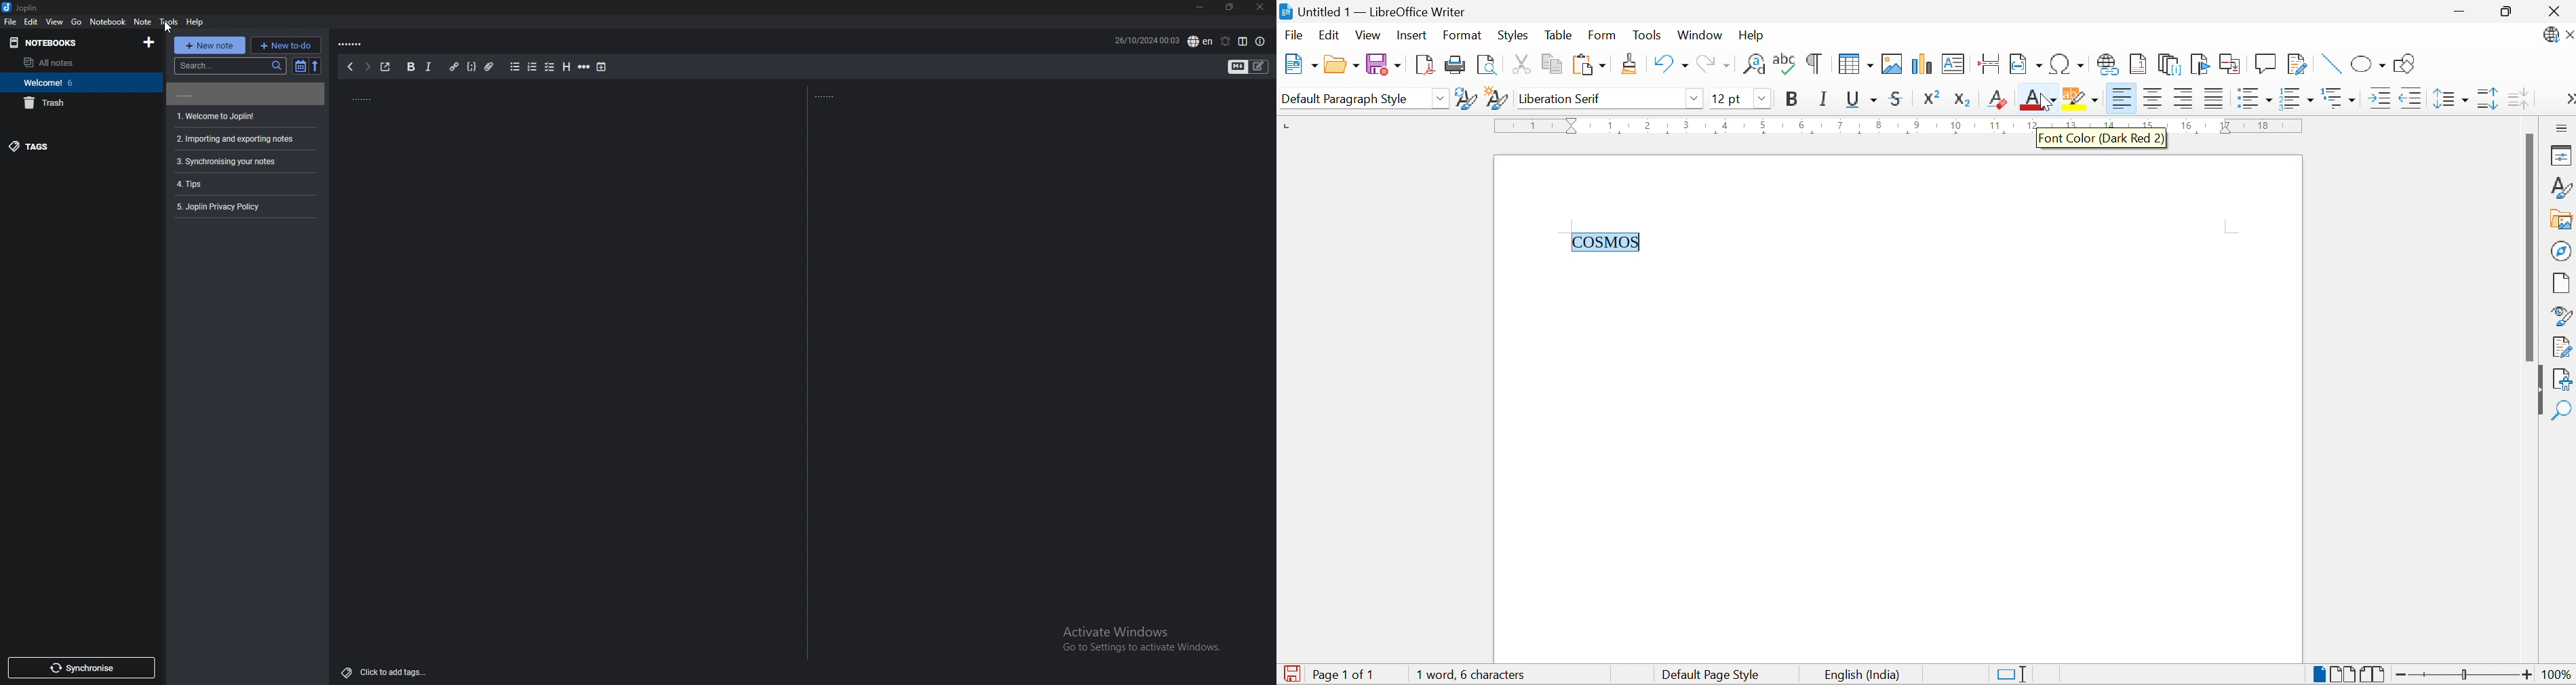  Describe the element at coordinates (169, 29) in the screenshot. I see `cursor` at that location.